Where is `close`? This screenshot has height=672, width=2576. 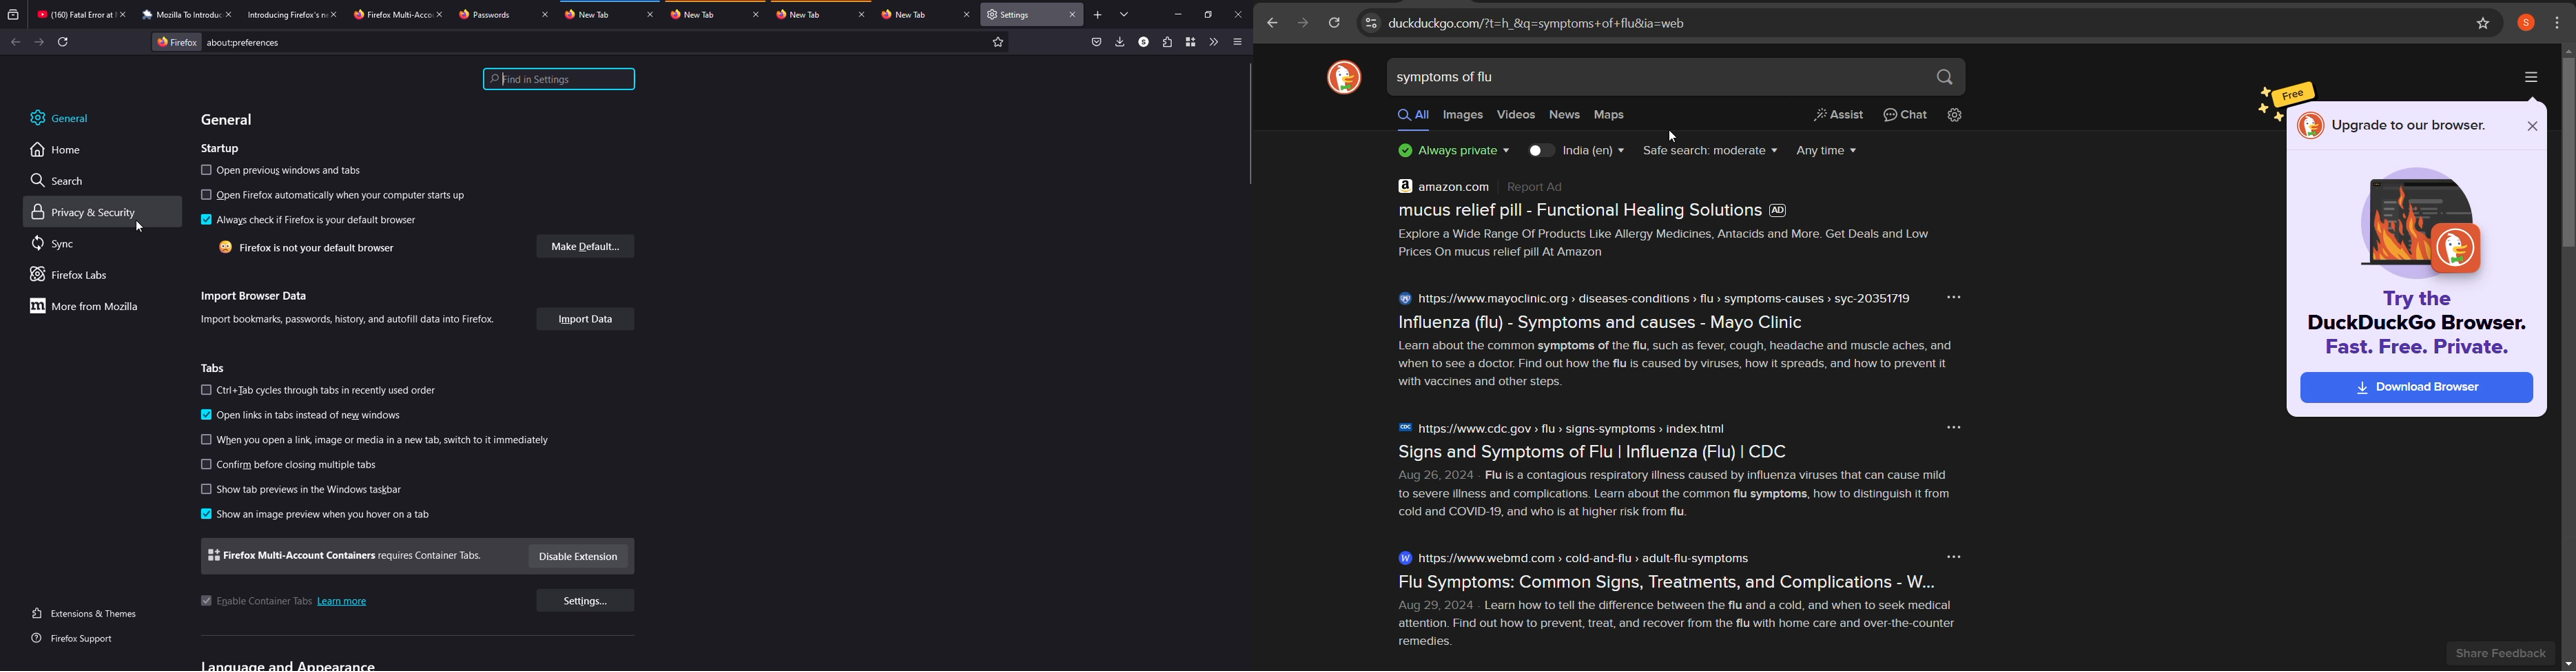 close is located at coordinates (756, 15).